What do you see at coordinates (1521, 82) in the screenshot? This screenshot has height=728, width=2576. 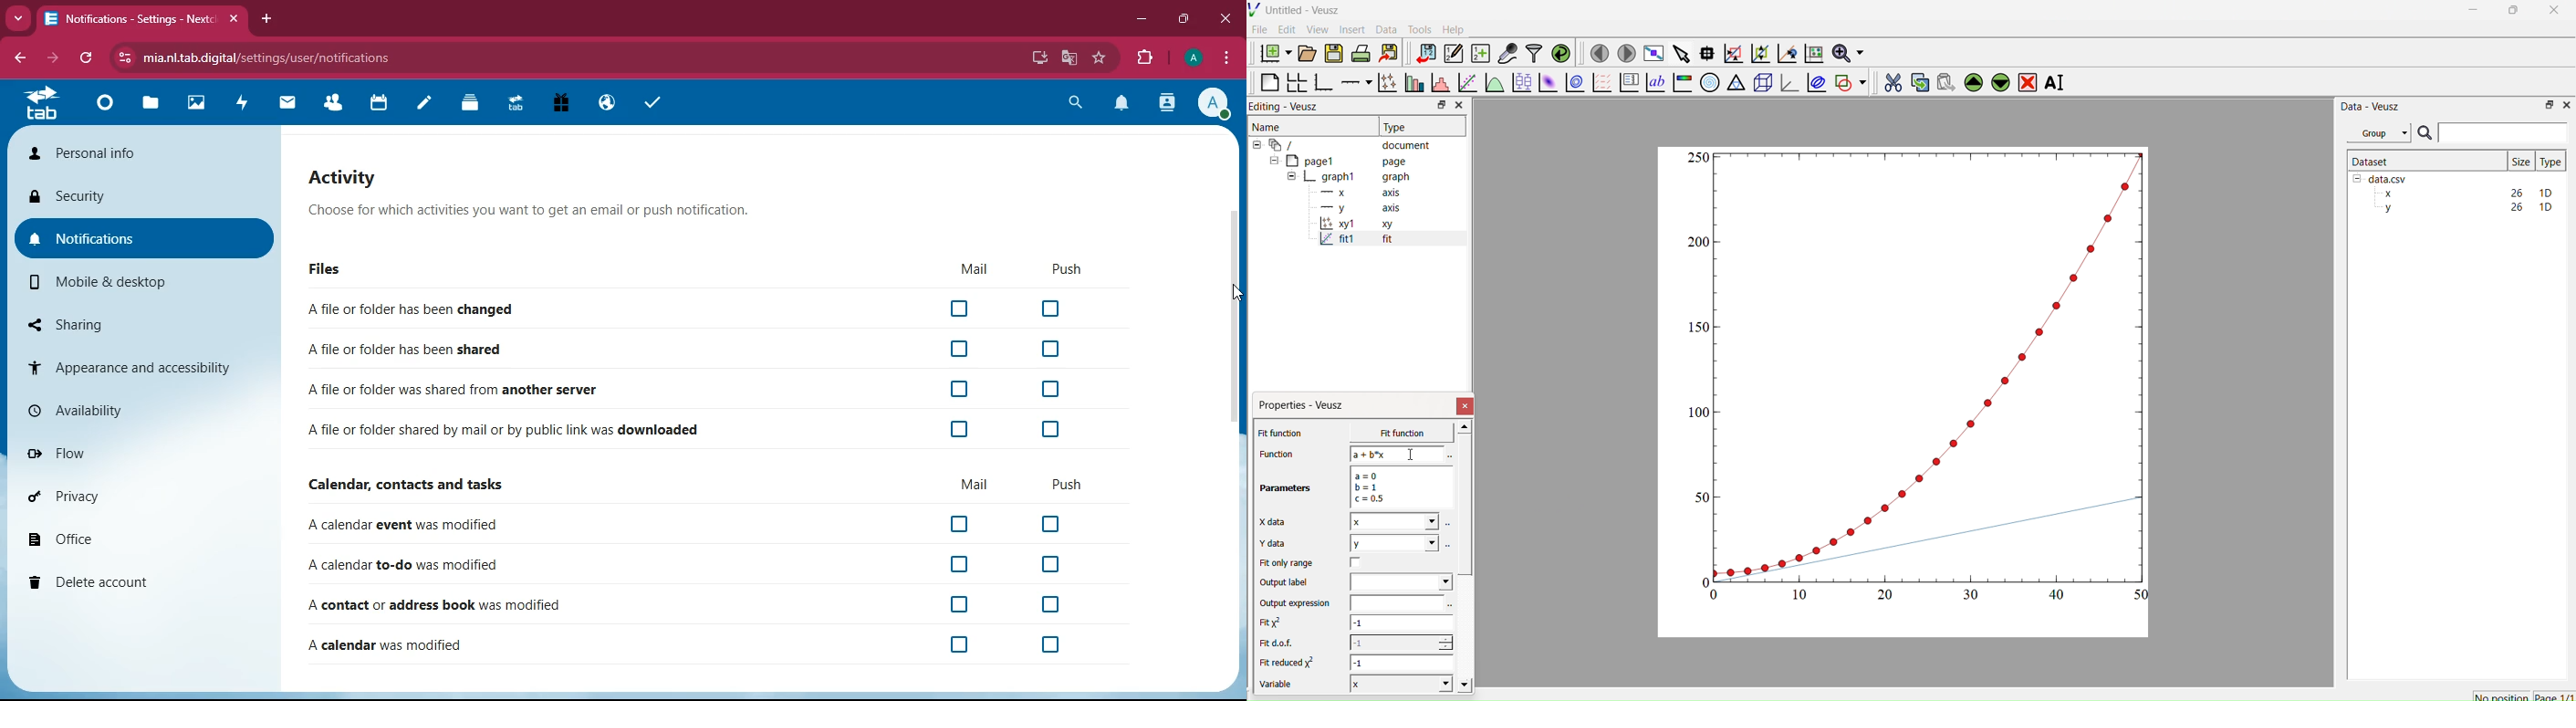 I see `Plot box plots` at bounding box center [1521, 82].